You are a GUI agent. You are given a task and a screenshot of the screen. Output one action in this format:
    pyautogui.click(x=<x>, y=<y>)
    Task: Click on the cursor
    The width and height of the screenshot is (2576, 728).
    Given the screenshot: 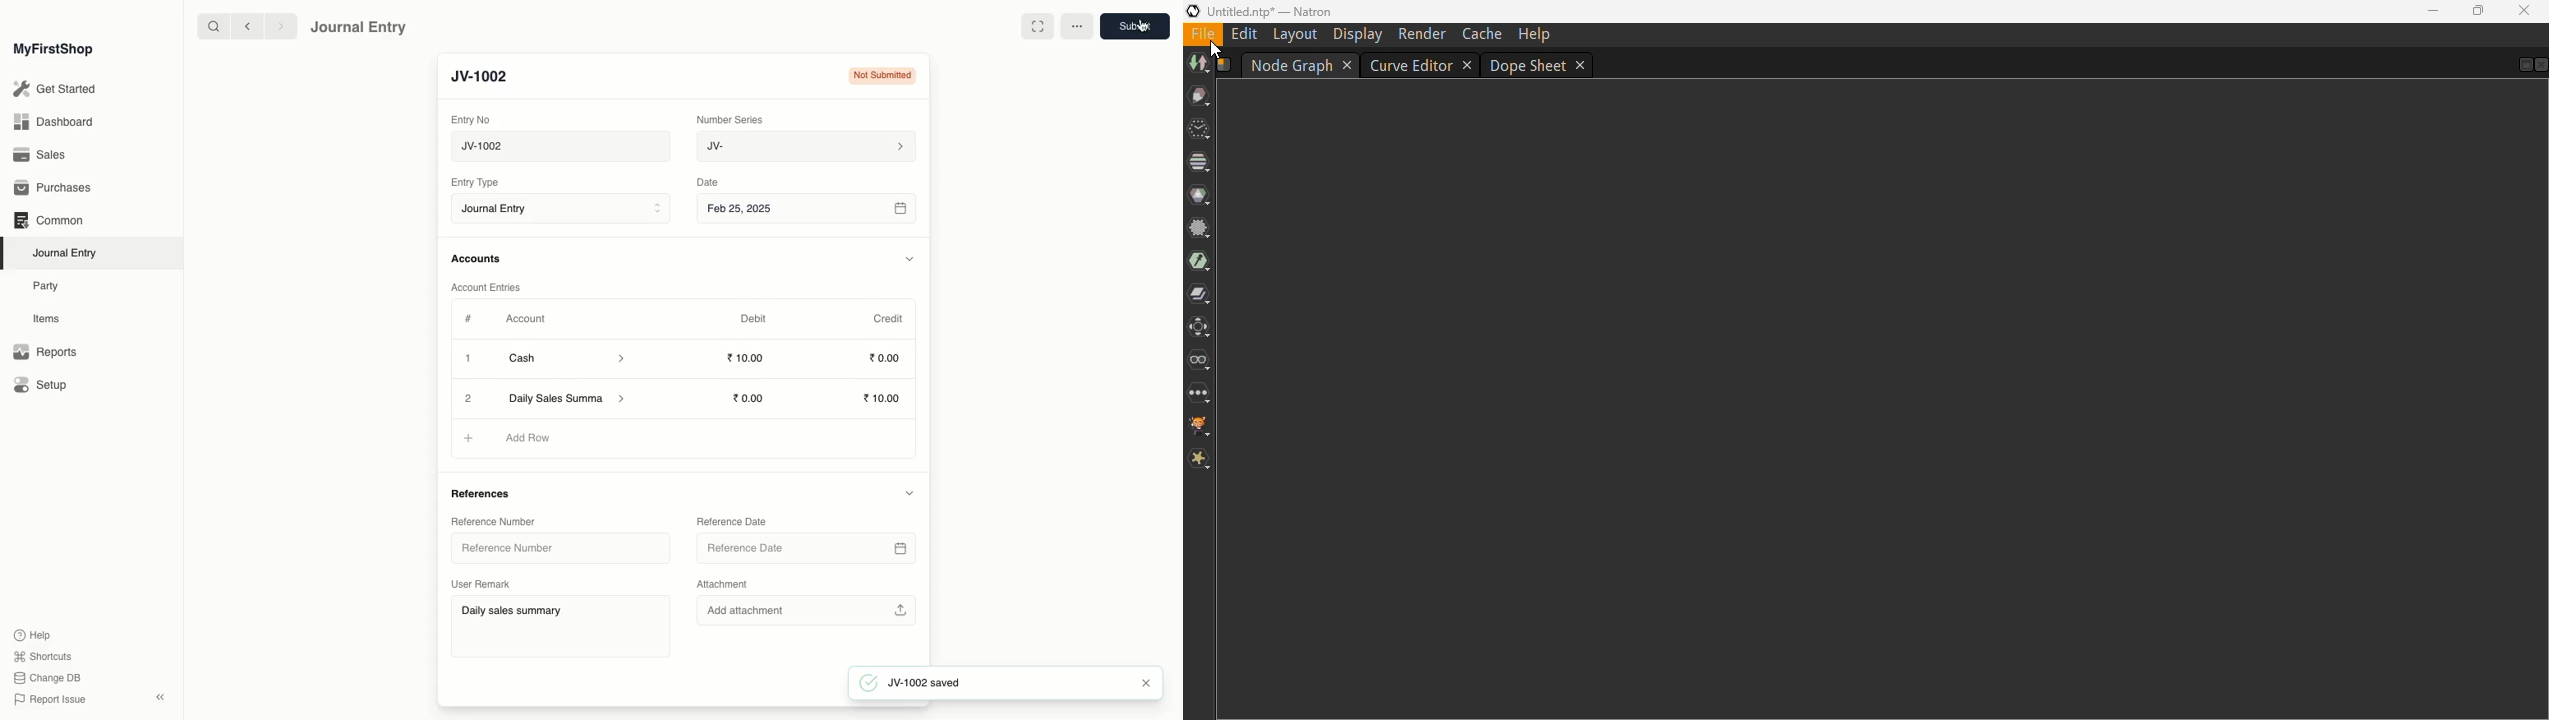 What is the action you would take?
    pyautogui.click(x=1148, y=35)
    